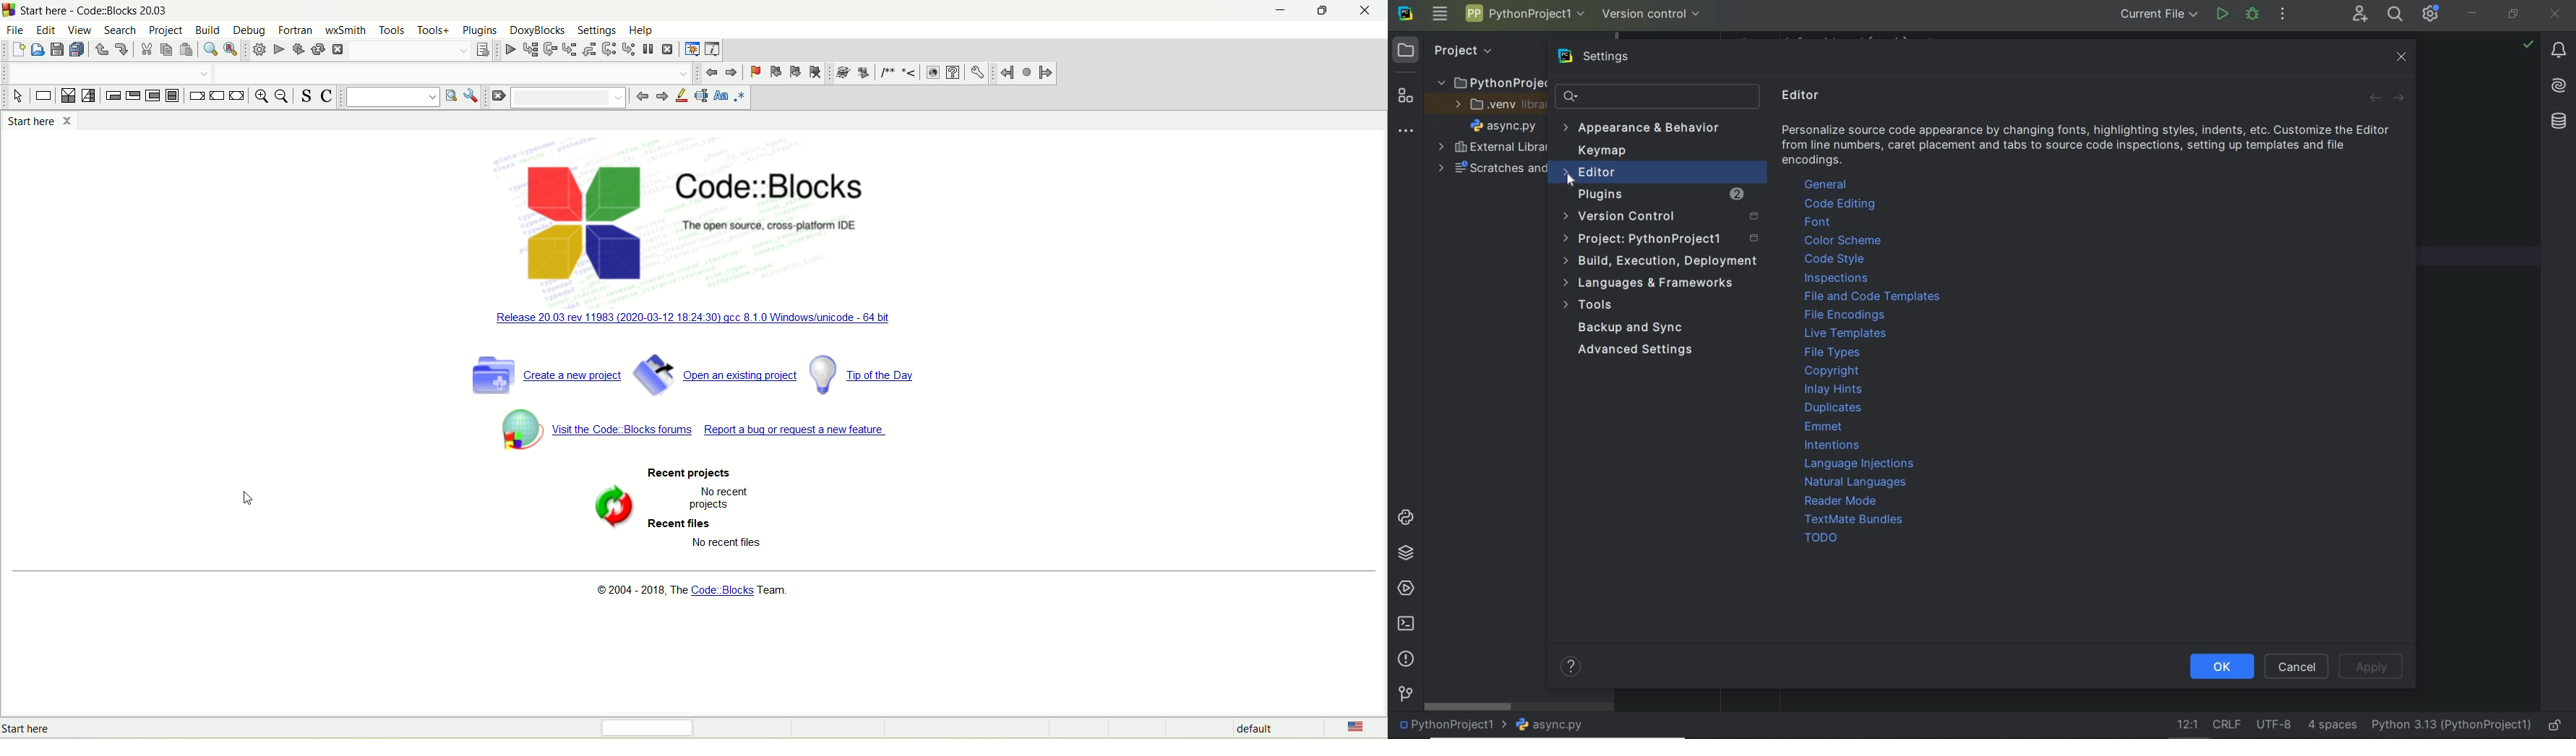 This screenshot has height=756, width=2576. What do you see at coordinates (1495, 107) in the screenshot?
I see `.venv` at bounding box center [1495, 107].